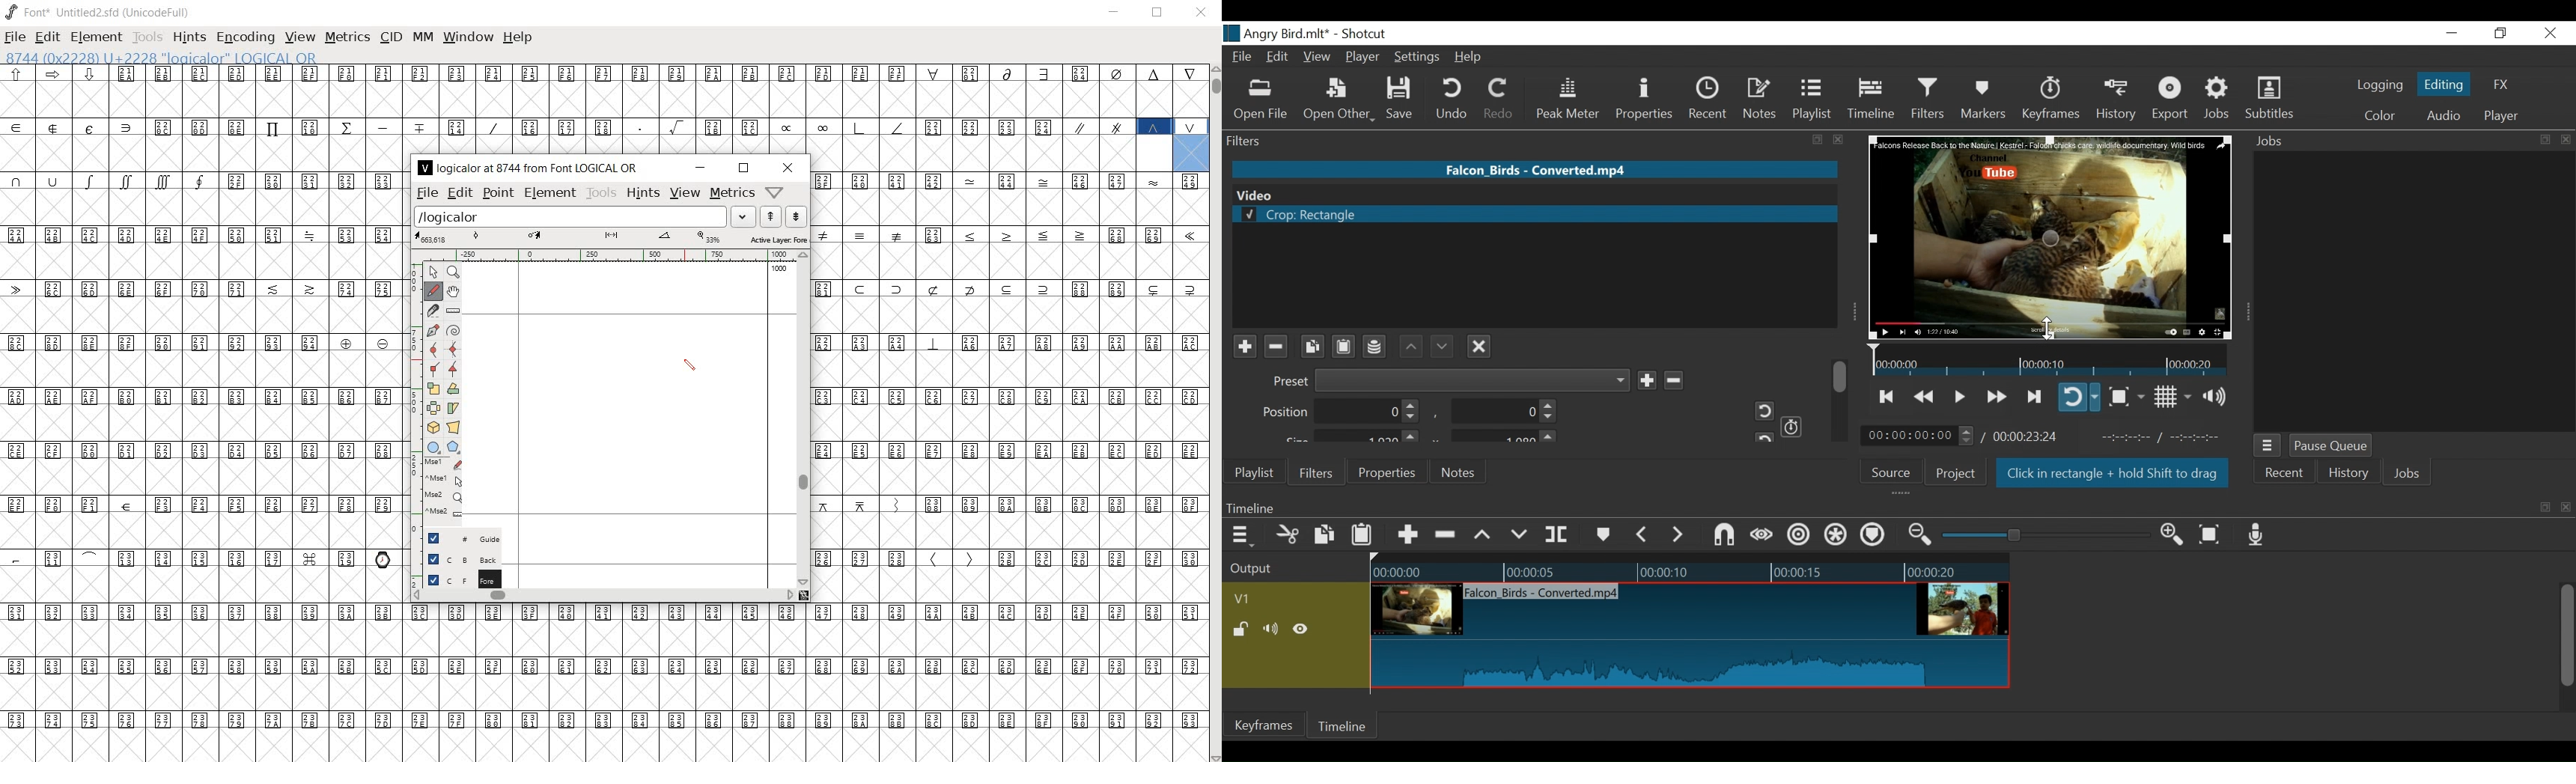  I want to click on Editing, so click(2447, 83).